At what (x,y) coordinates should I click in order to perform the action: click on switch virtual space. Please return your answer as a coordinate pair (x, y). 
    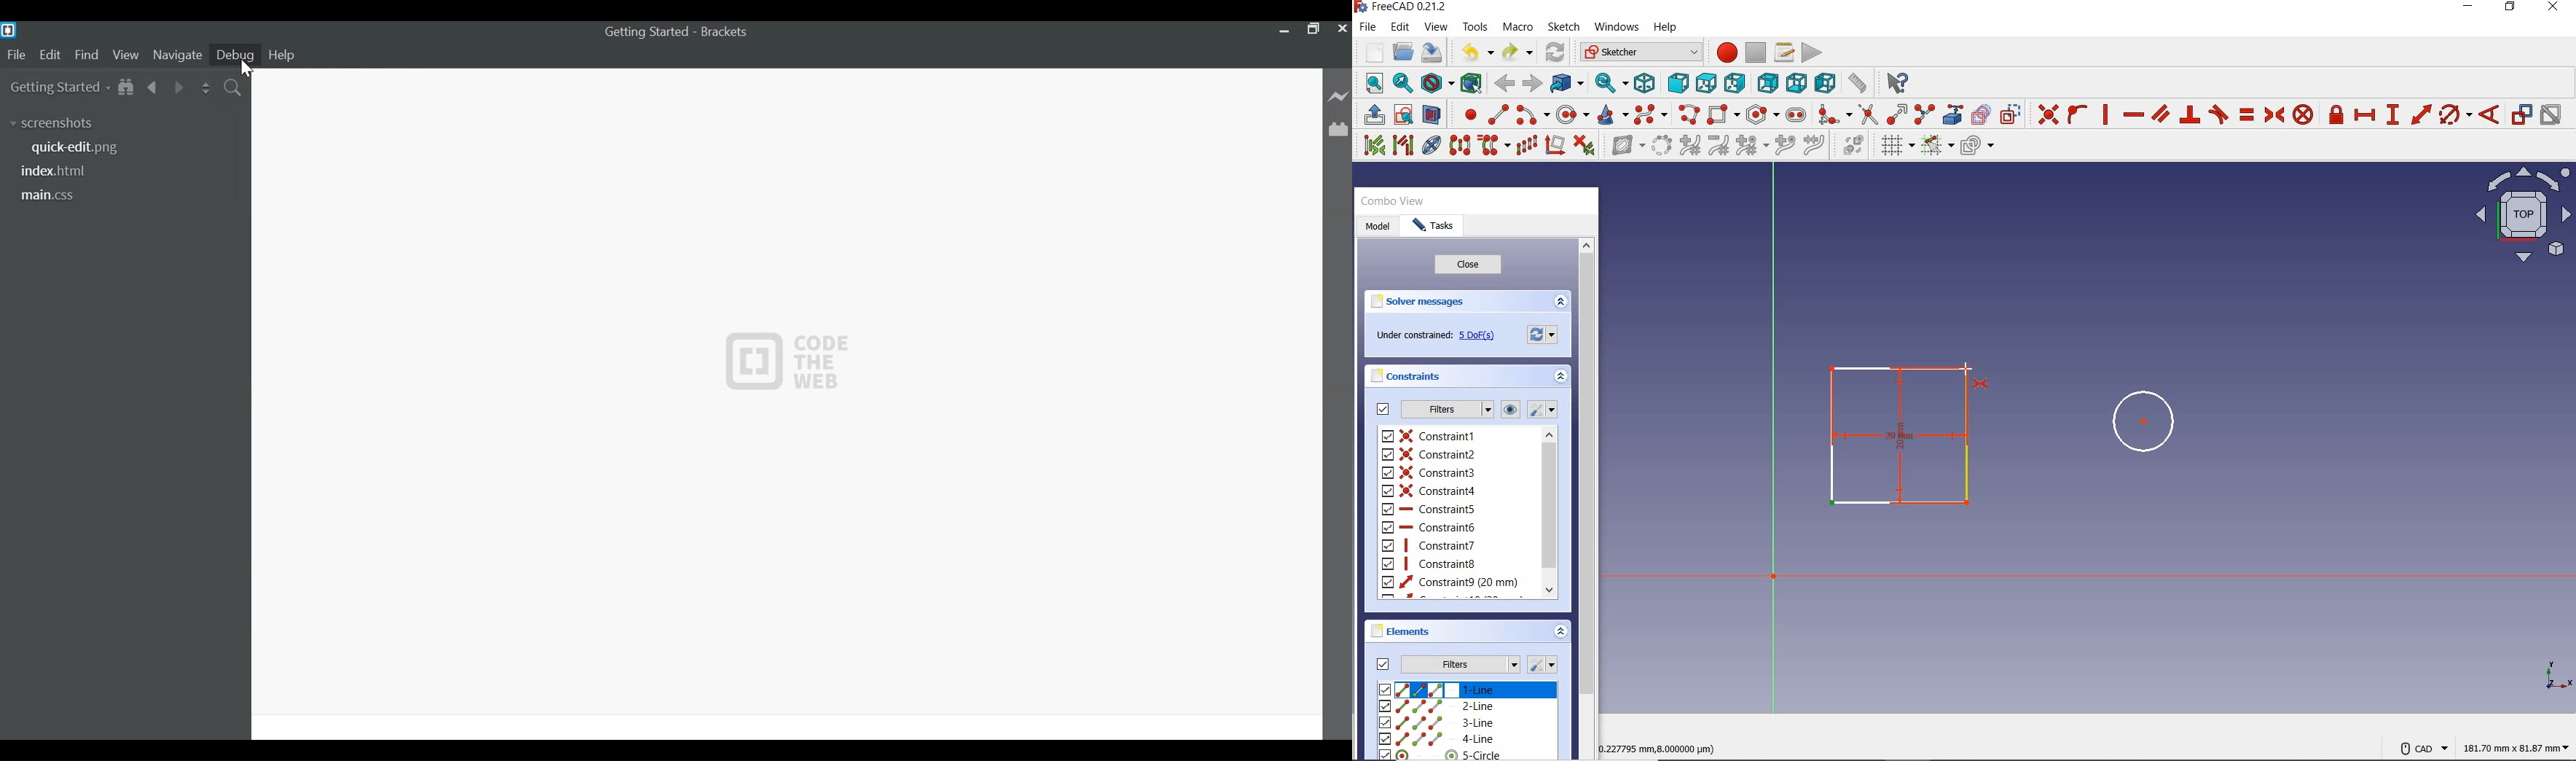
    Looking at the image, I should click on (1850, 147).